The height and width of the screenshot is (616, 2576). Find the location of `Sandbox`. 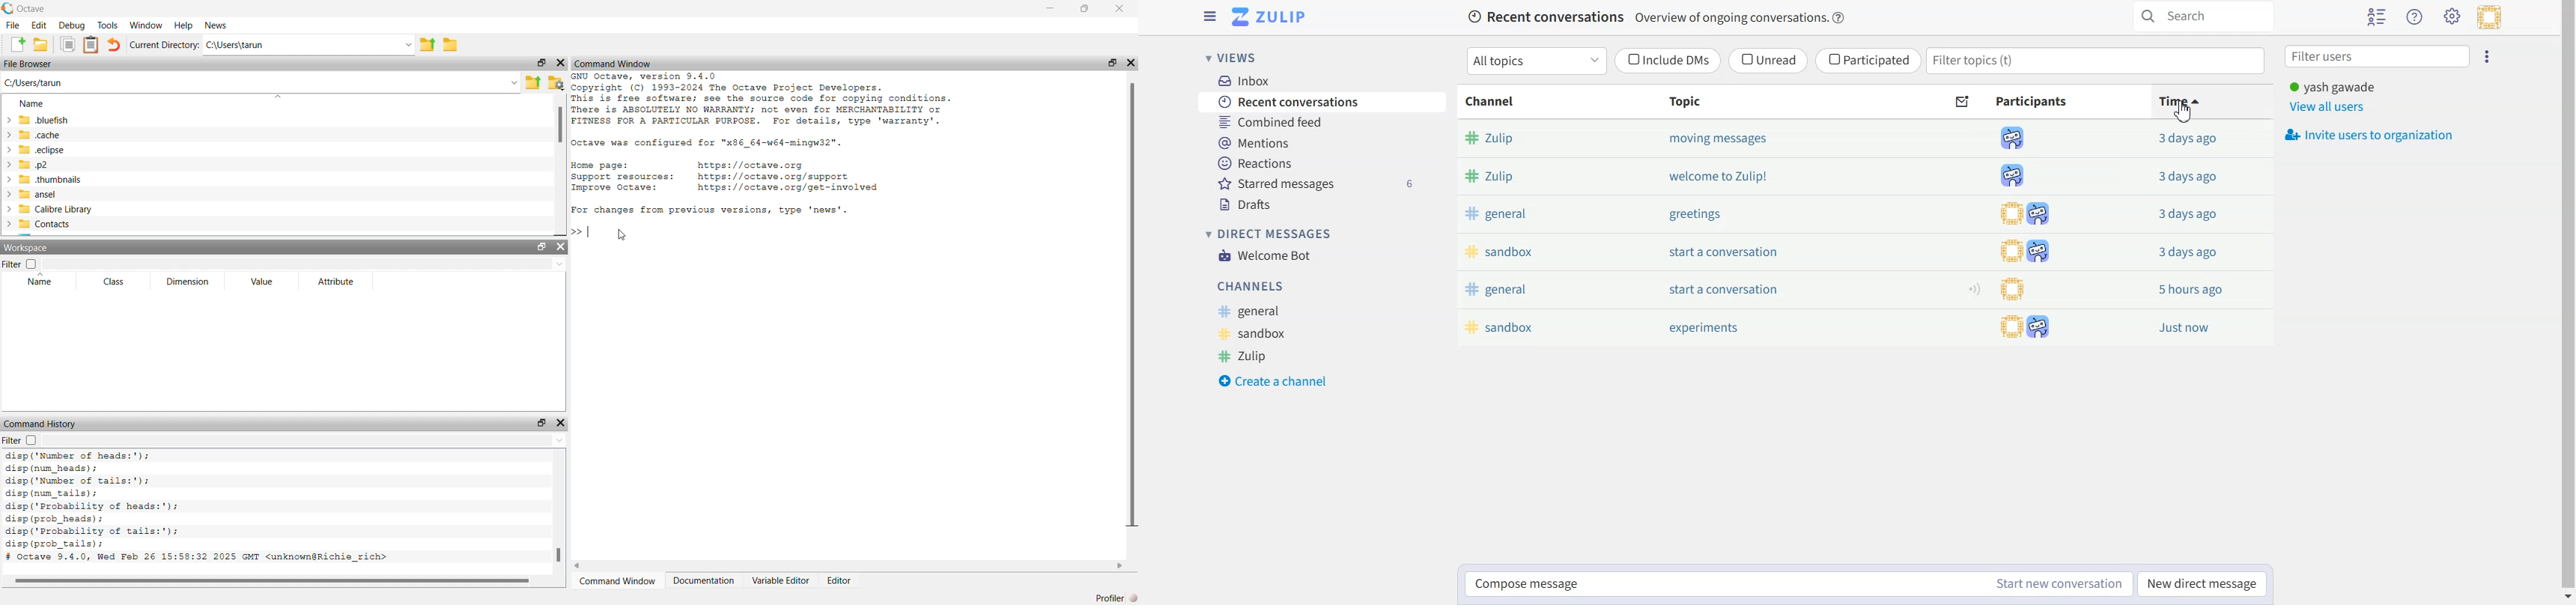

Sandbox is located at coordinates (1251, 334).